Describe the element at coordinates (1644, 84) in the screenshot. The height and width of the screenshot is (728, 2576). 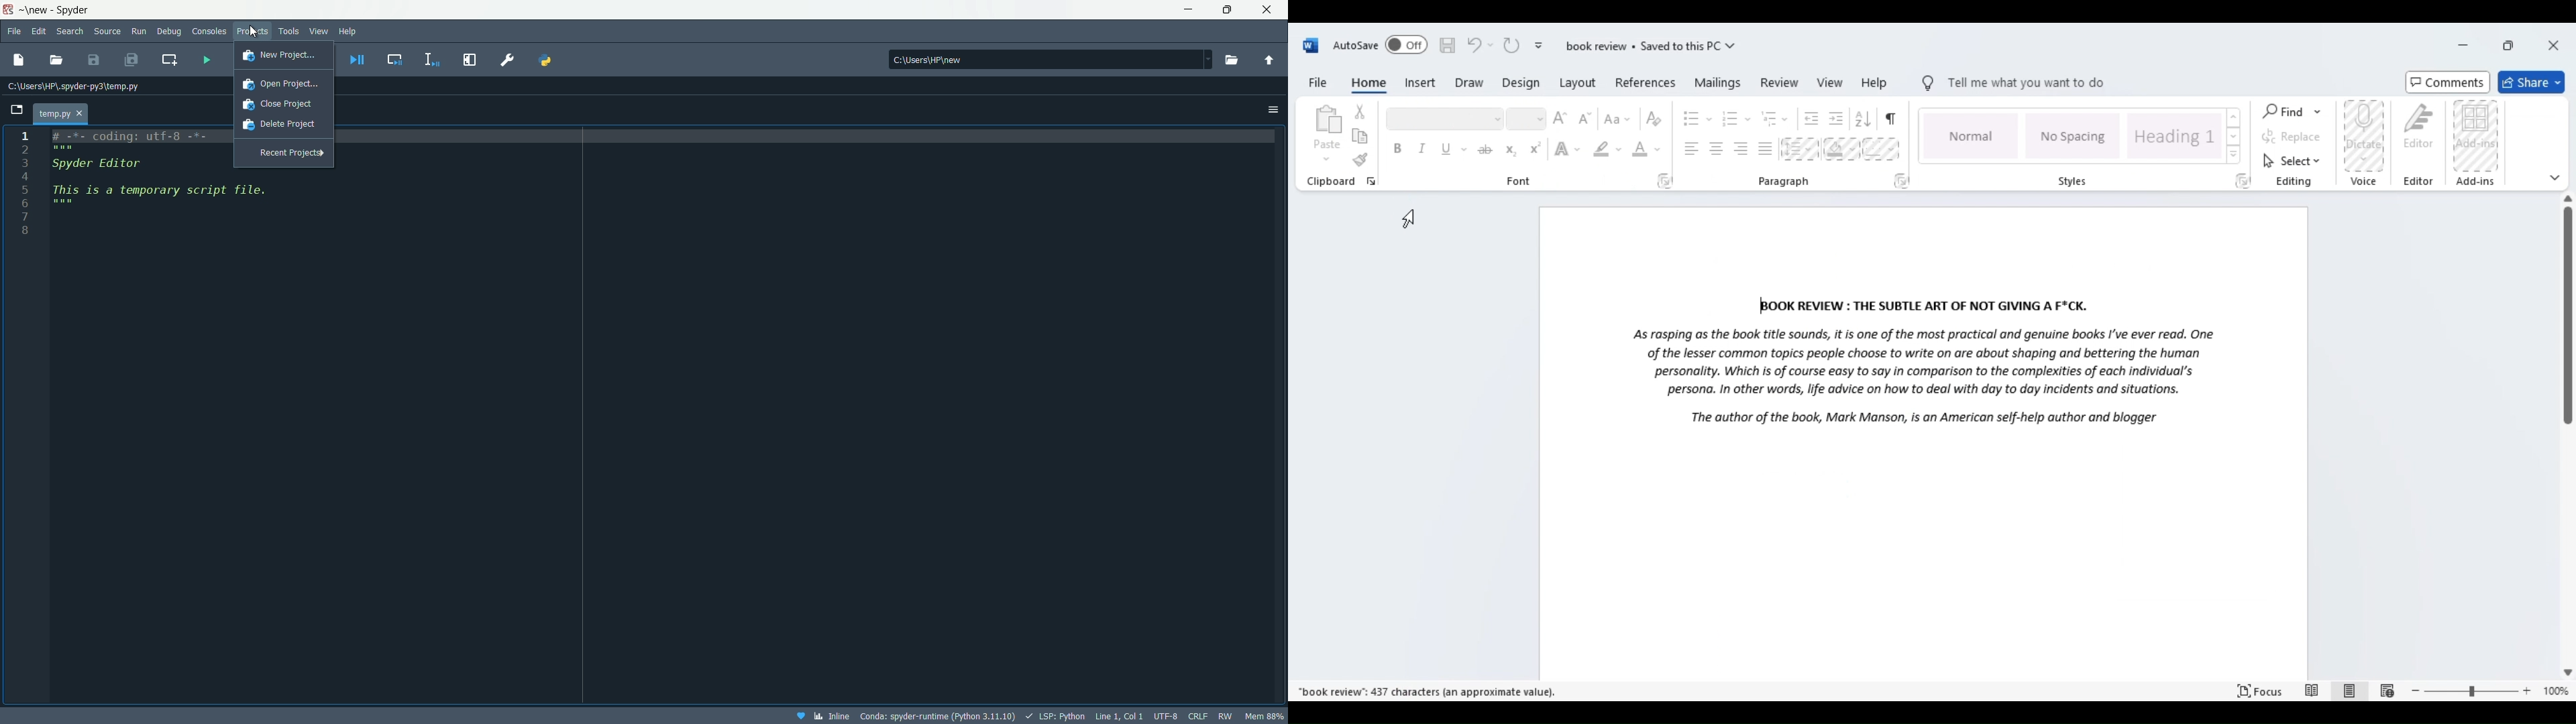
I see `References` at that location.